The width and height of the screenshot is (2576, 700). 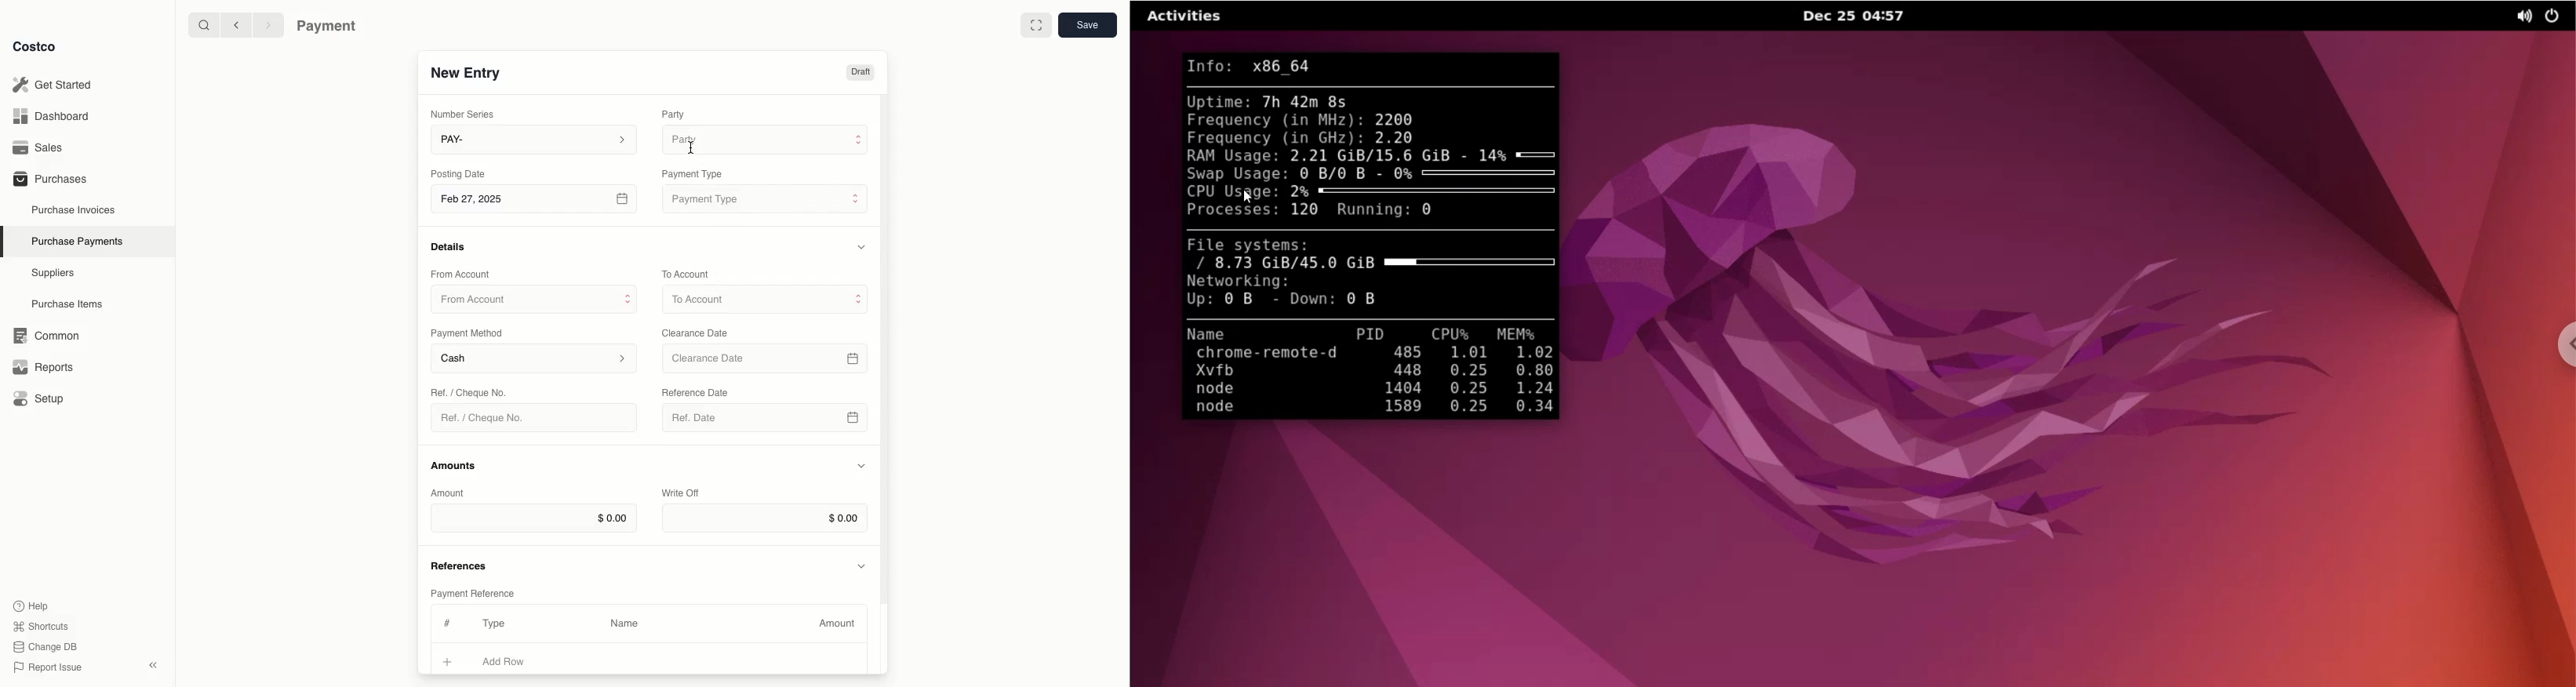 I want to click on Forward, so click(x=267, y=24).